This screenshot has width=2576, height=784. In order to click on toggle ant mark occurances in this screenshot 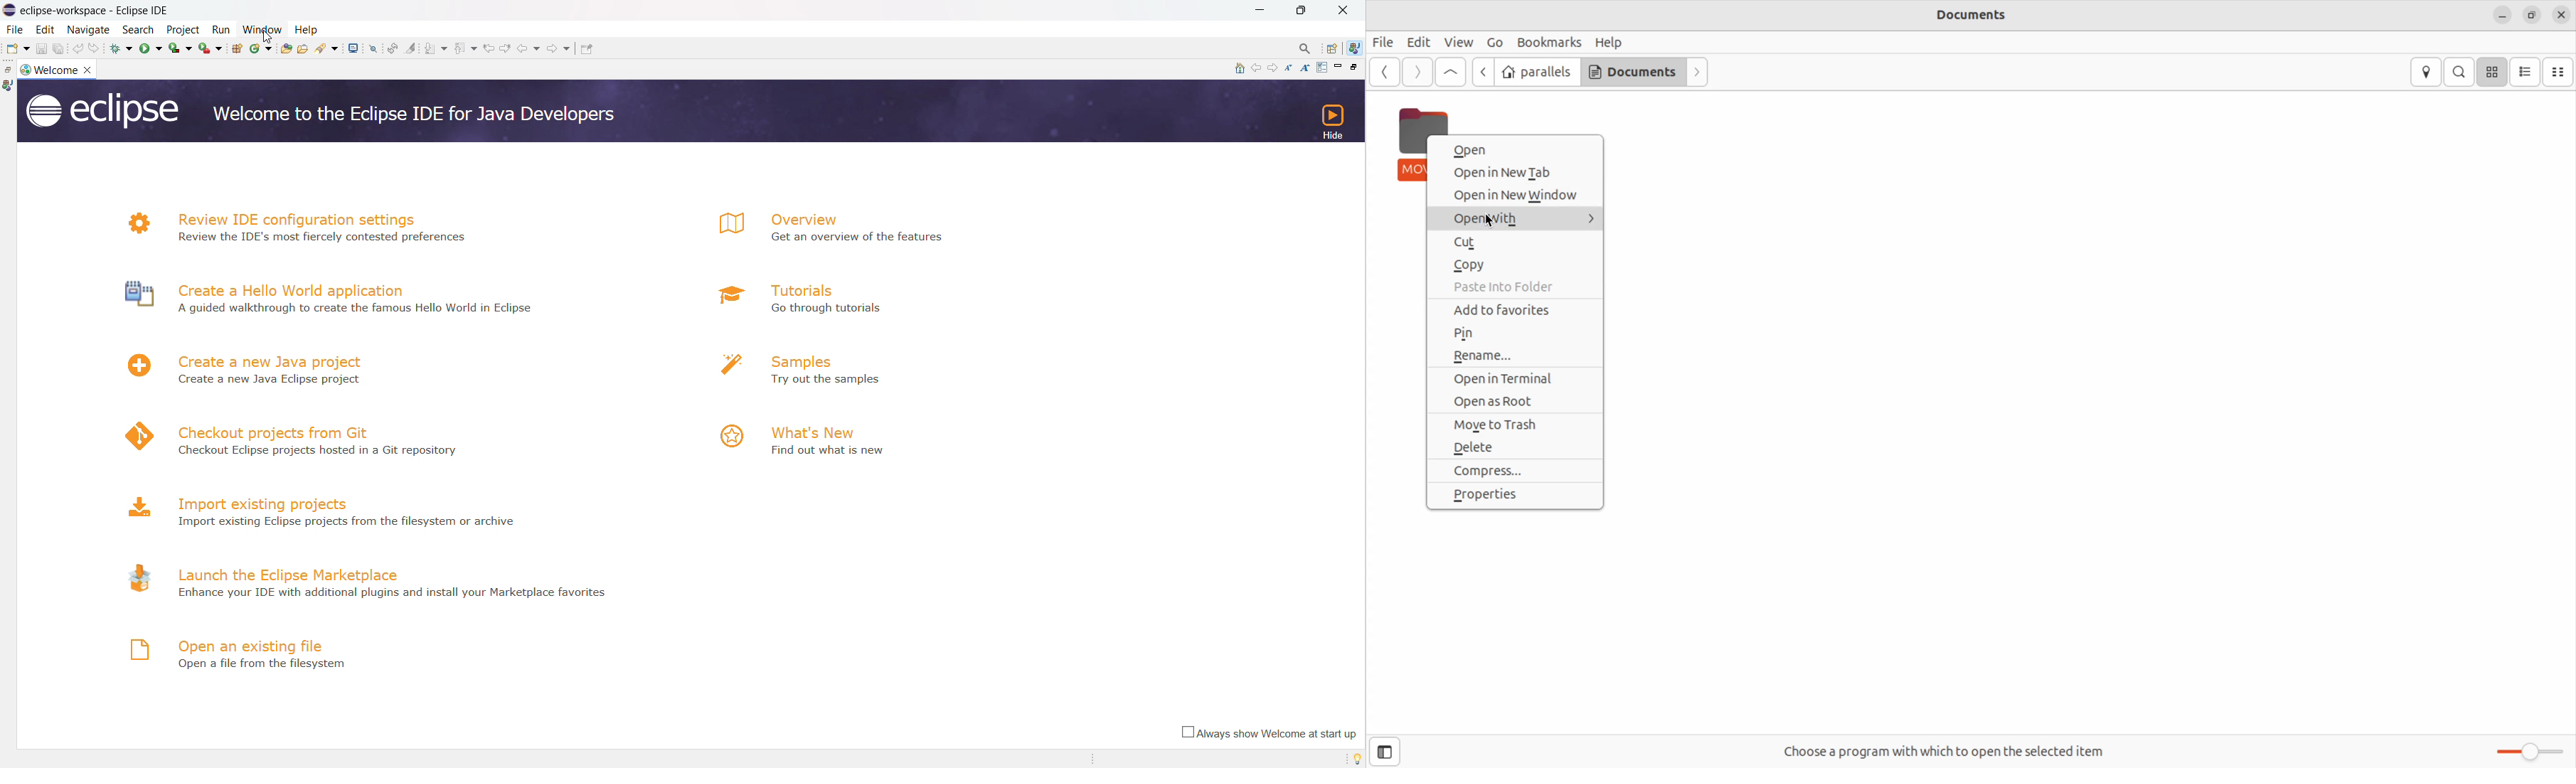, I will do `click(411, 48)`.